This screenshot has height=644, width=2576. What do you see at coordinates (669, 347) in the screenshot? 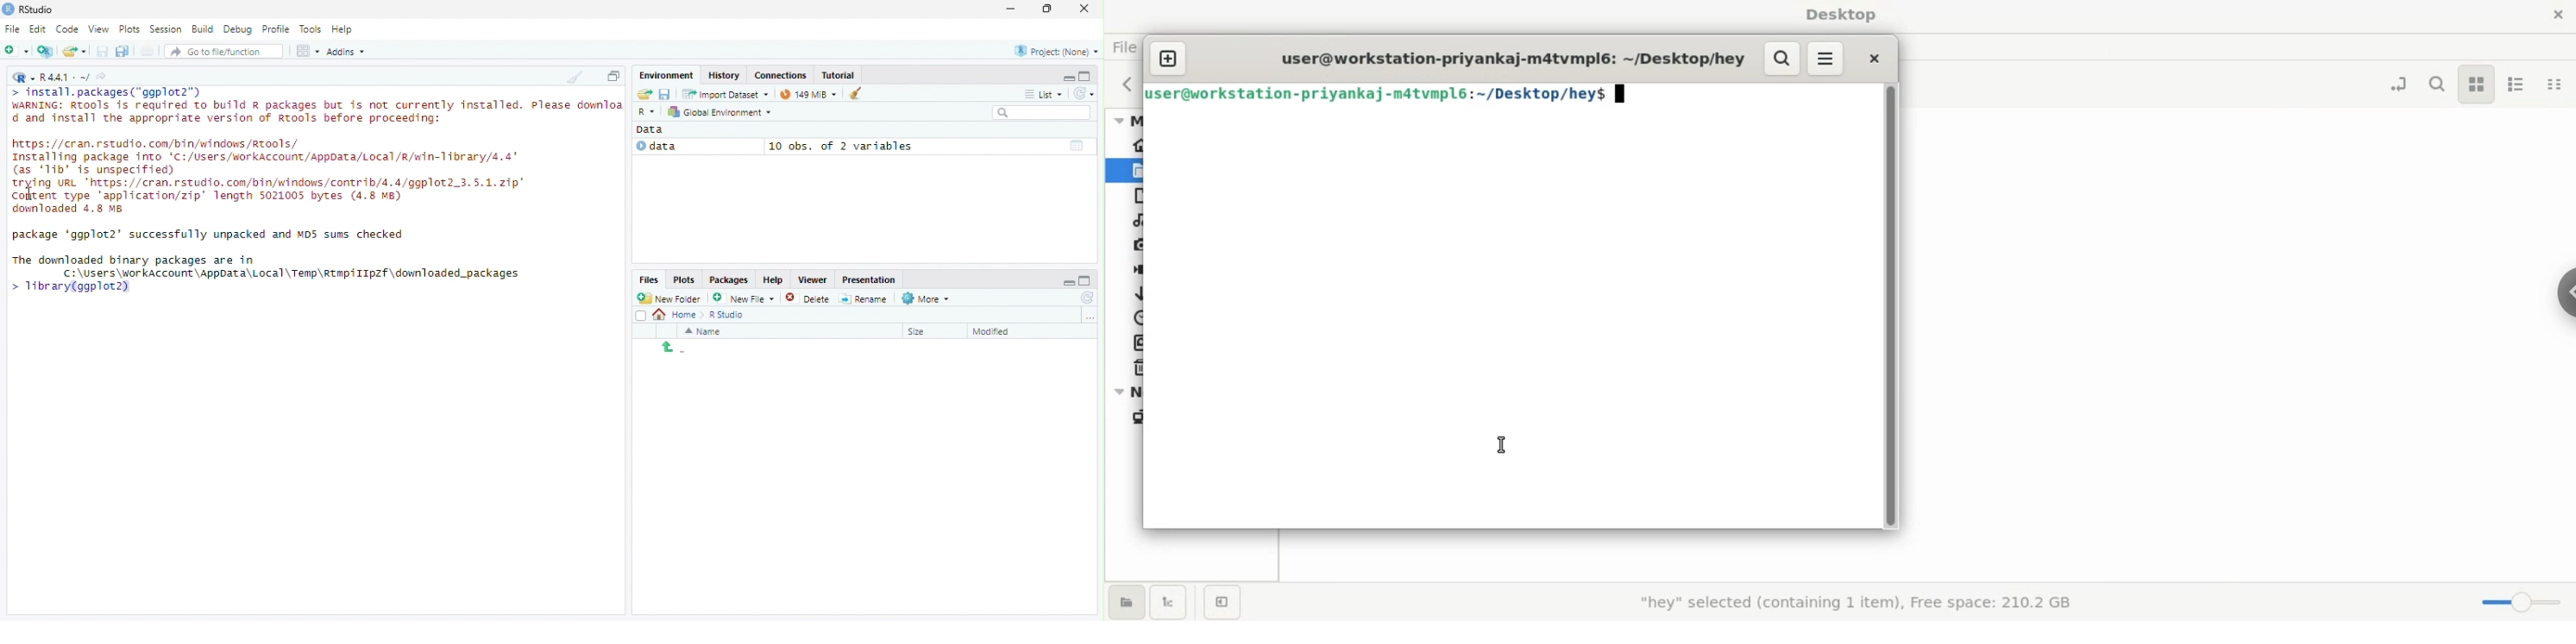
I see `back` at bounding box center [669, 347].